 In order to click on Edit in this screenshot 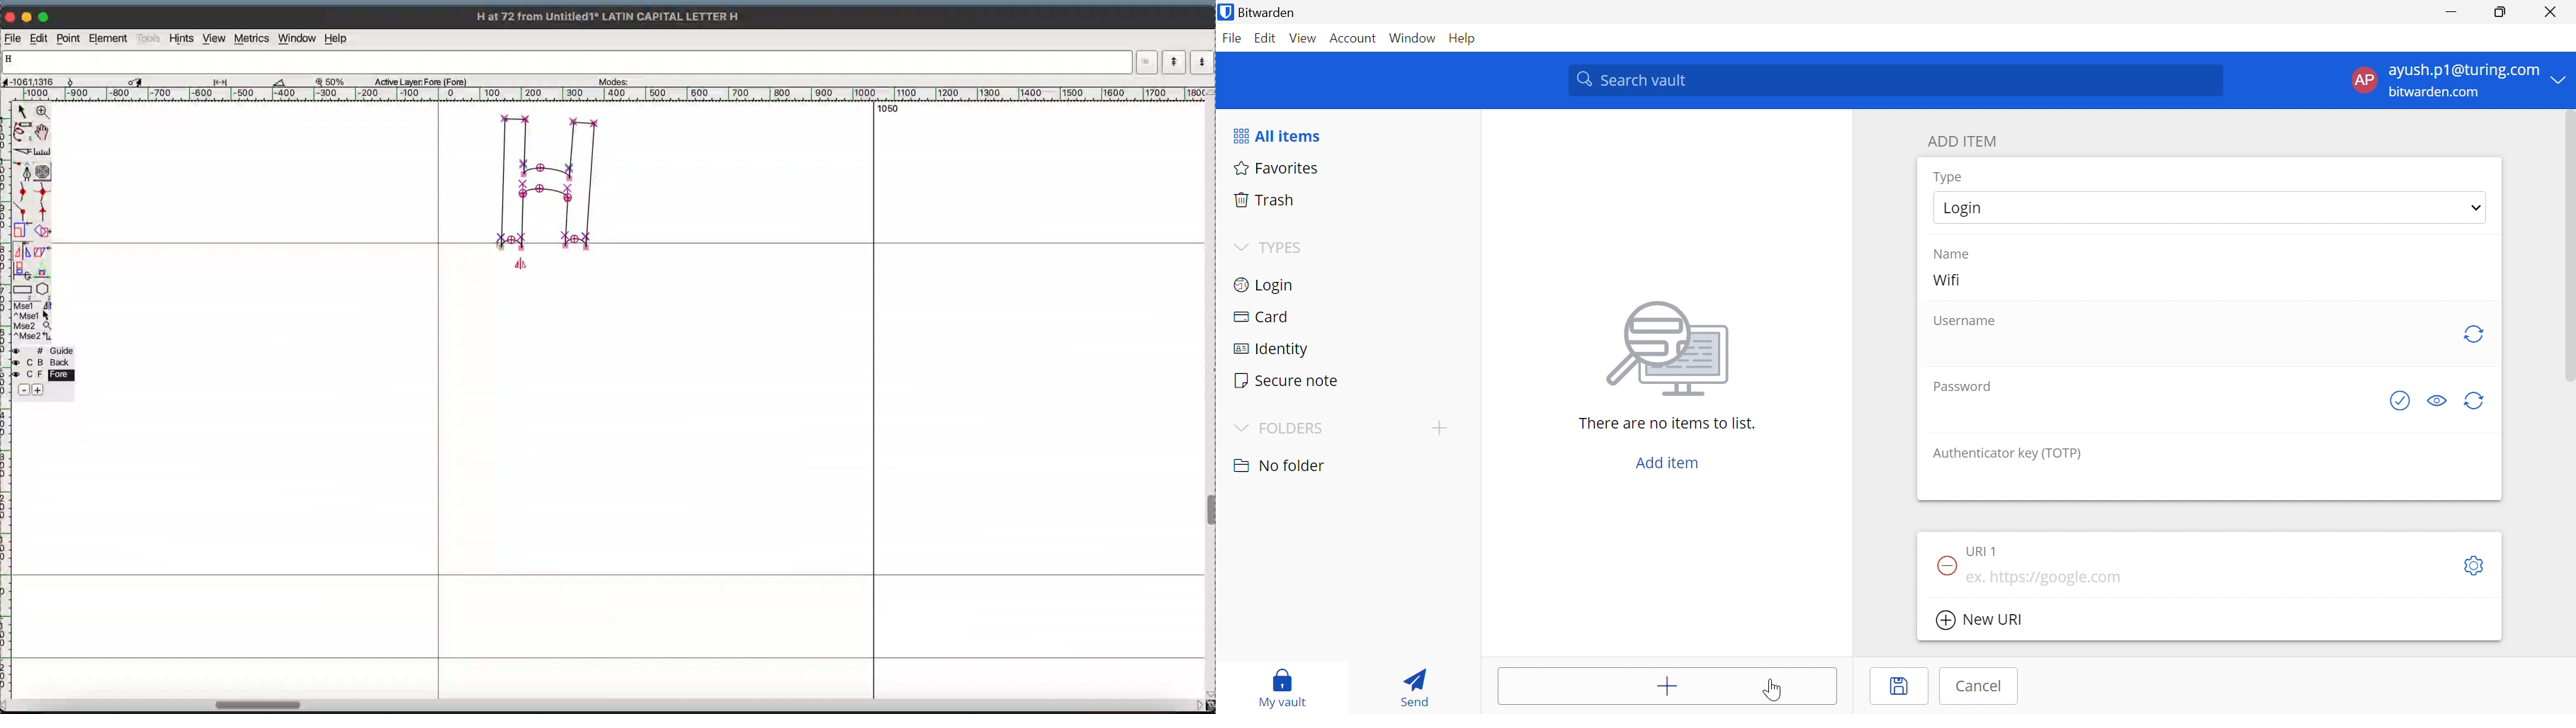, I will do `click(1264, 39)`.